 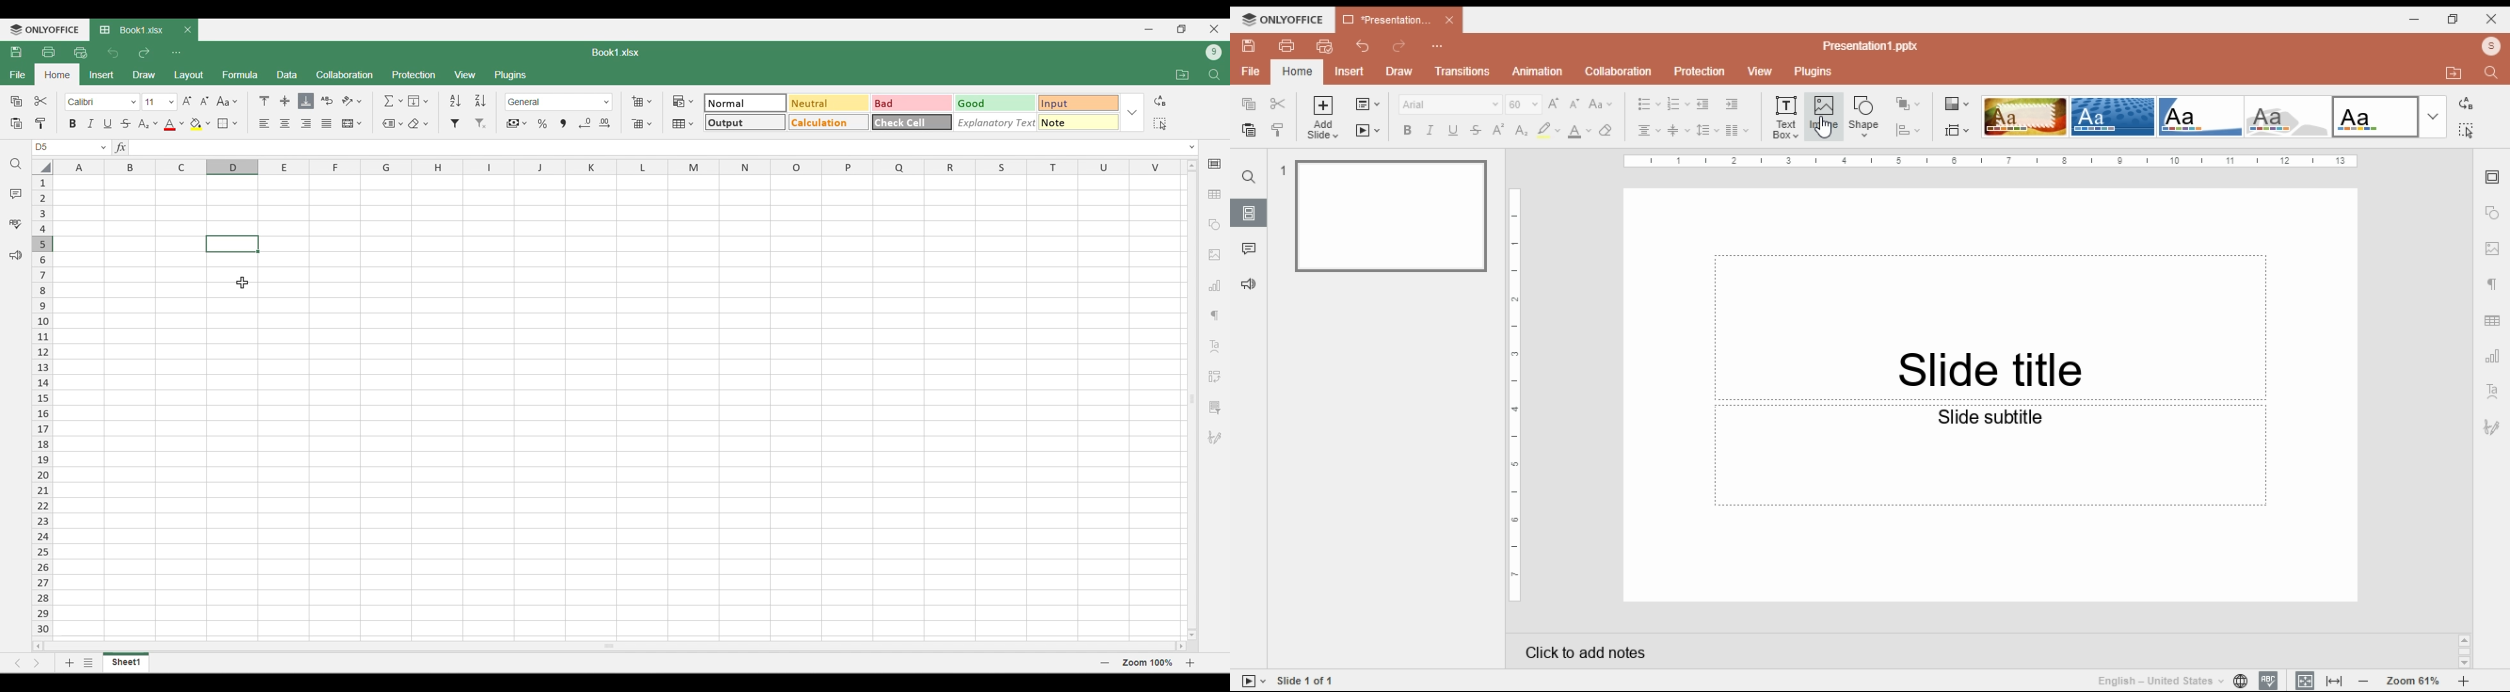 I want to click on shape settings, so click(x=2492, y=214).